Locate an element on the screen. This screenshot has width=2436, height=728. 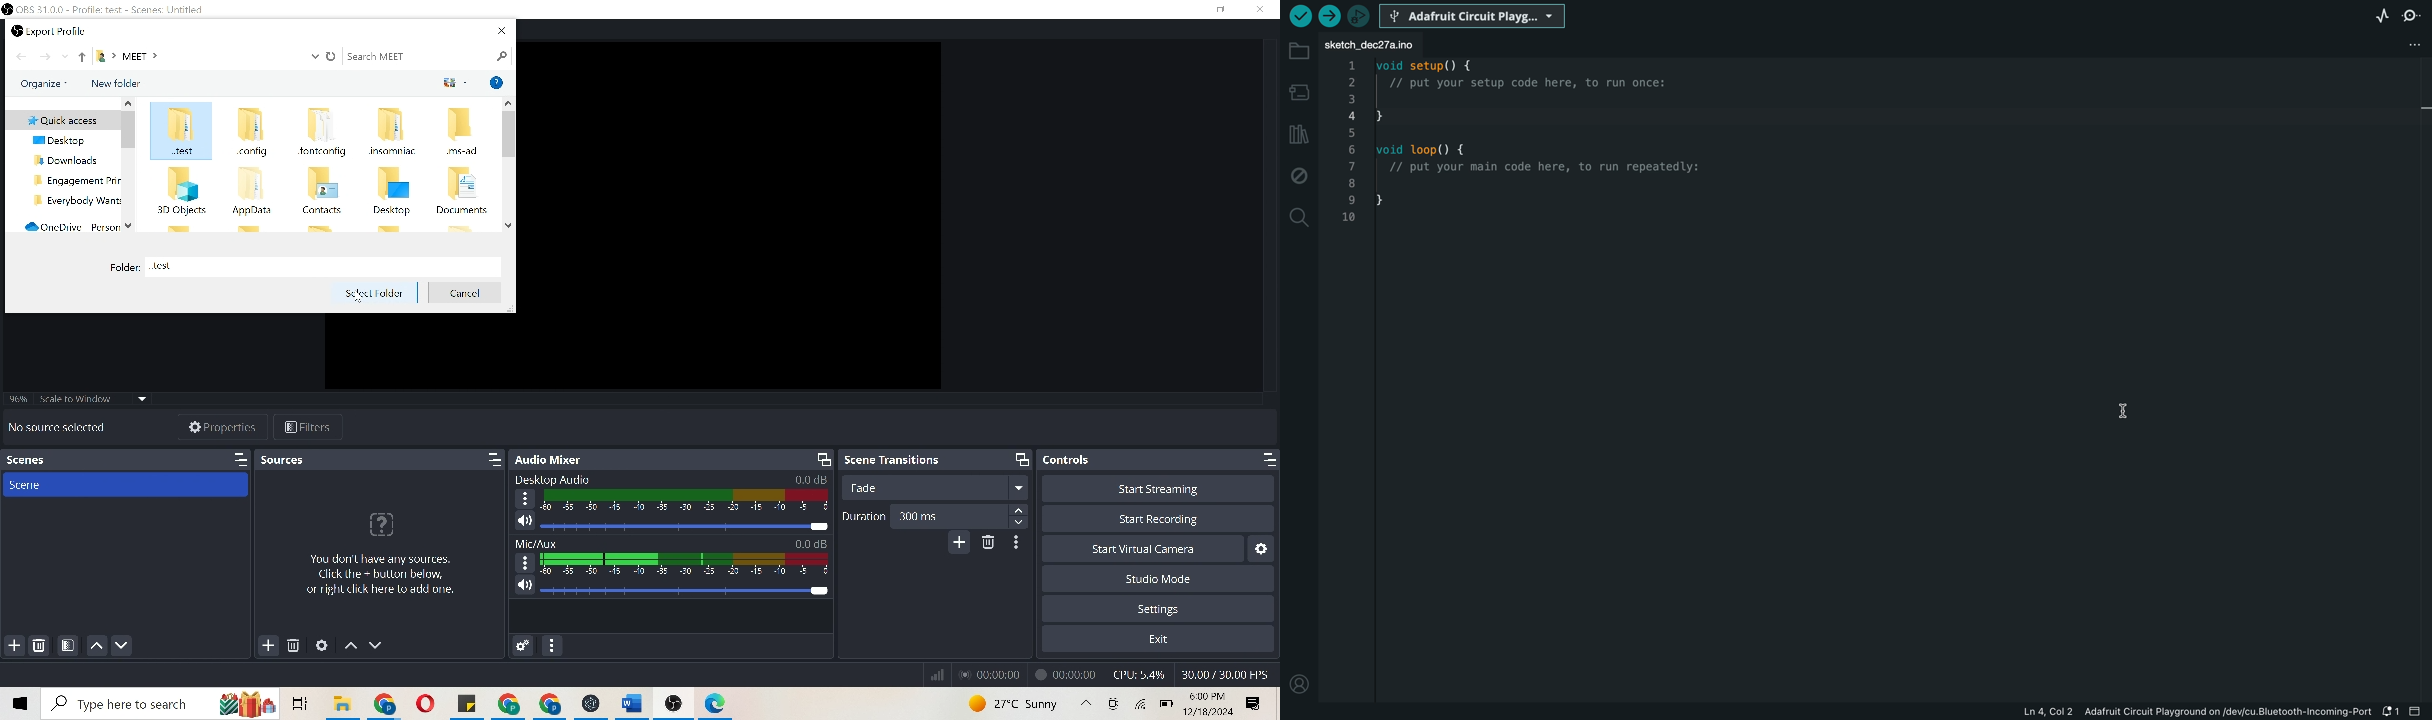
options is located at coordinates (524, 498).